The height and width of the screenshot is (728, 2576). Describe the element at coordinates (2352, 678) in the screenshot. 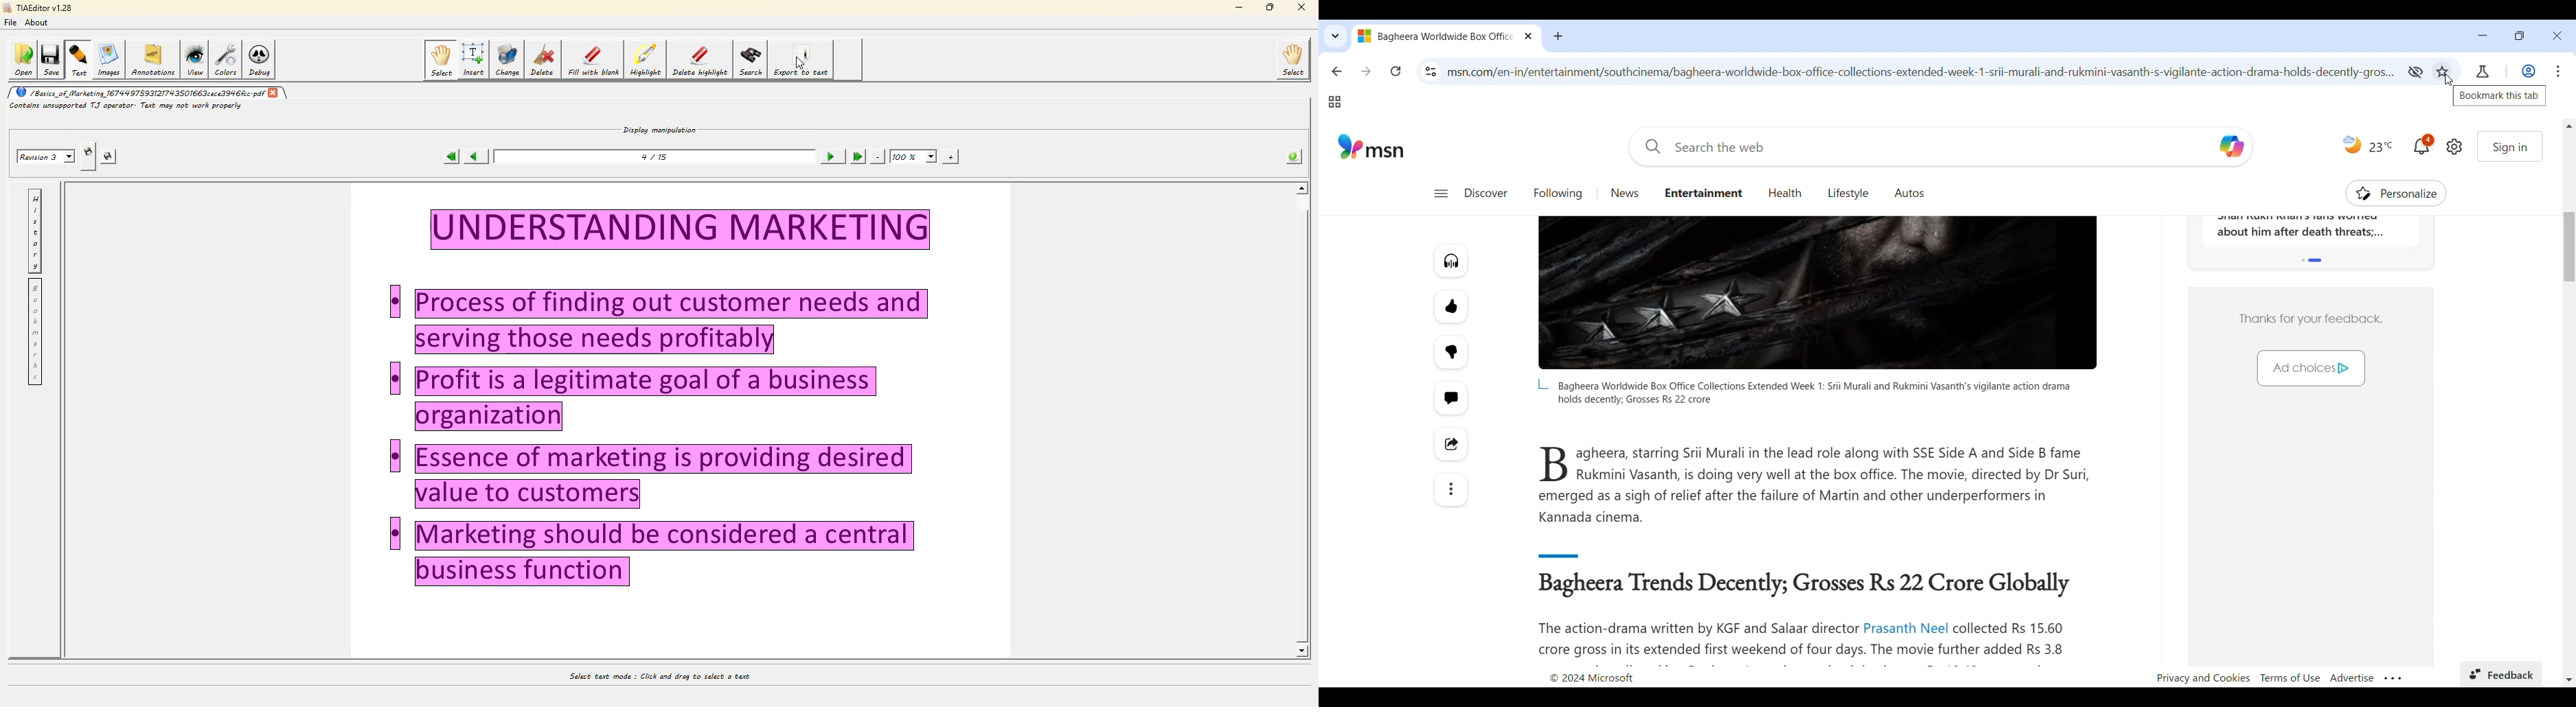

I see `Advertise settings` at that location.